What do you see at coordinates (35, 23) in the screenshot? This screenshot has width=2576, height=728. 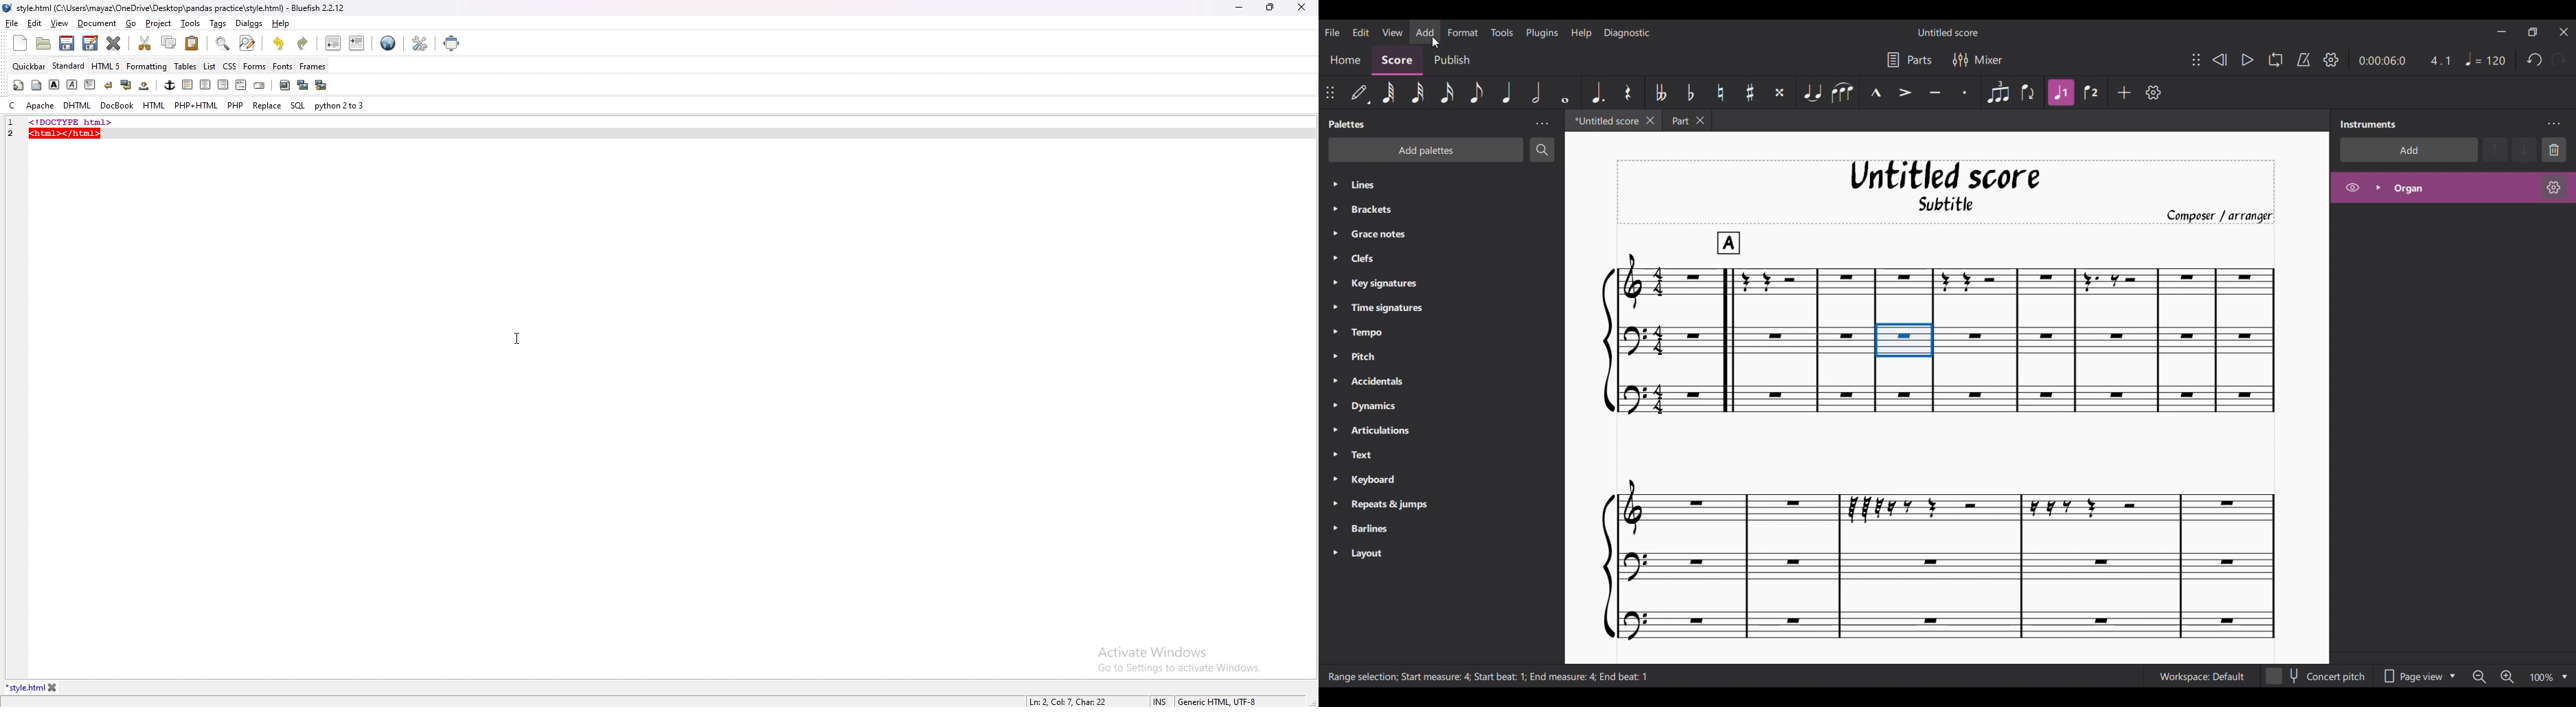 I see `edit` at bounding box center [35, 23].